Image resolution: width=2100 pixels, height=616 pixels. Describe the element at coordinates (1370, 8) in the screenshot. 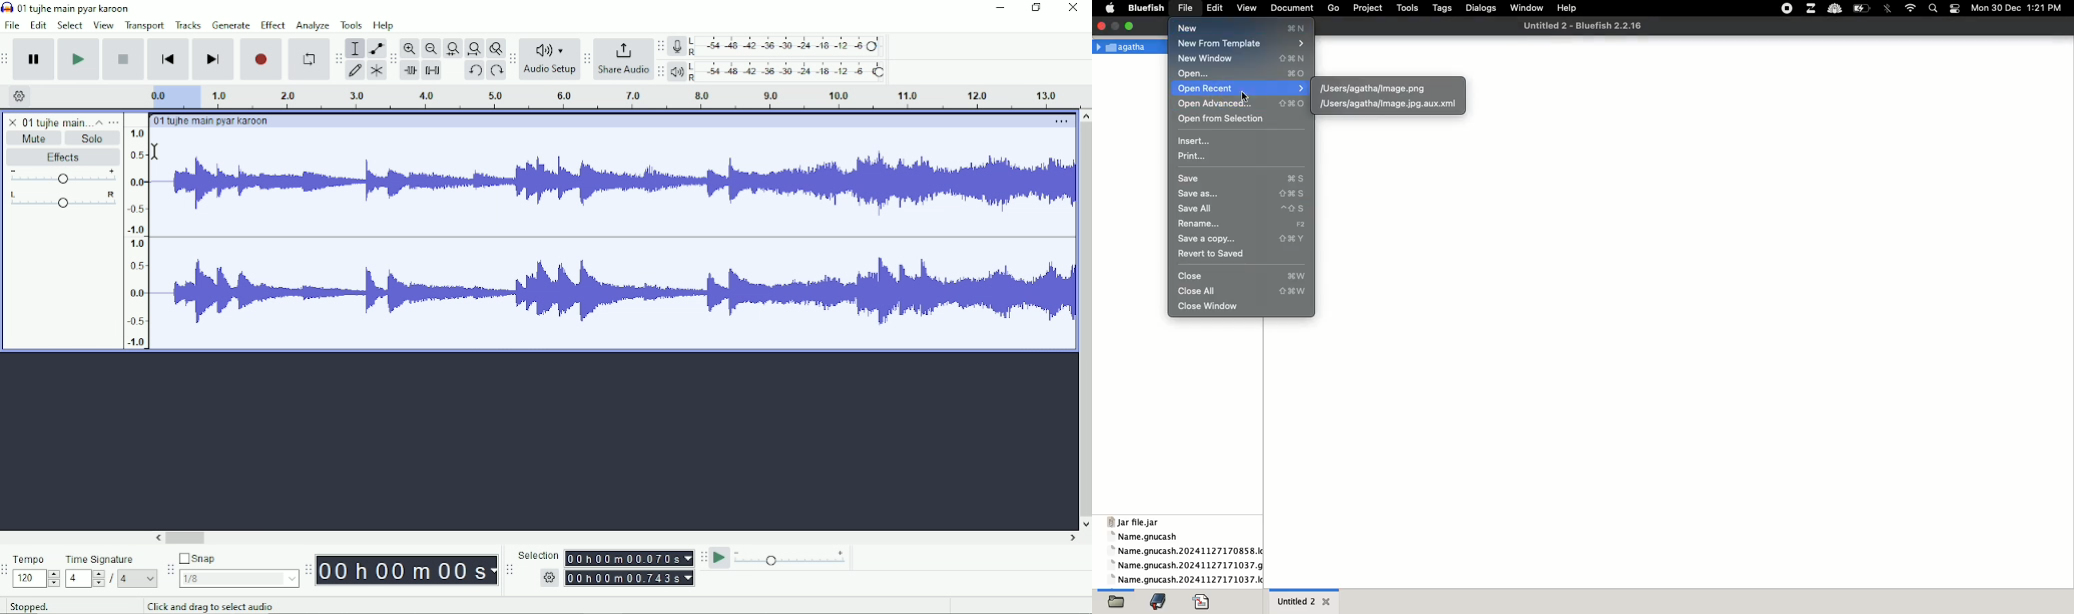

I see `project` at that location.